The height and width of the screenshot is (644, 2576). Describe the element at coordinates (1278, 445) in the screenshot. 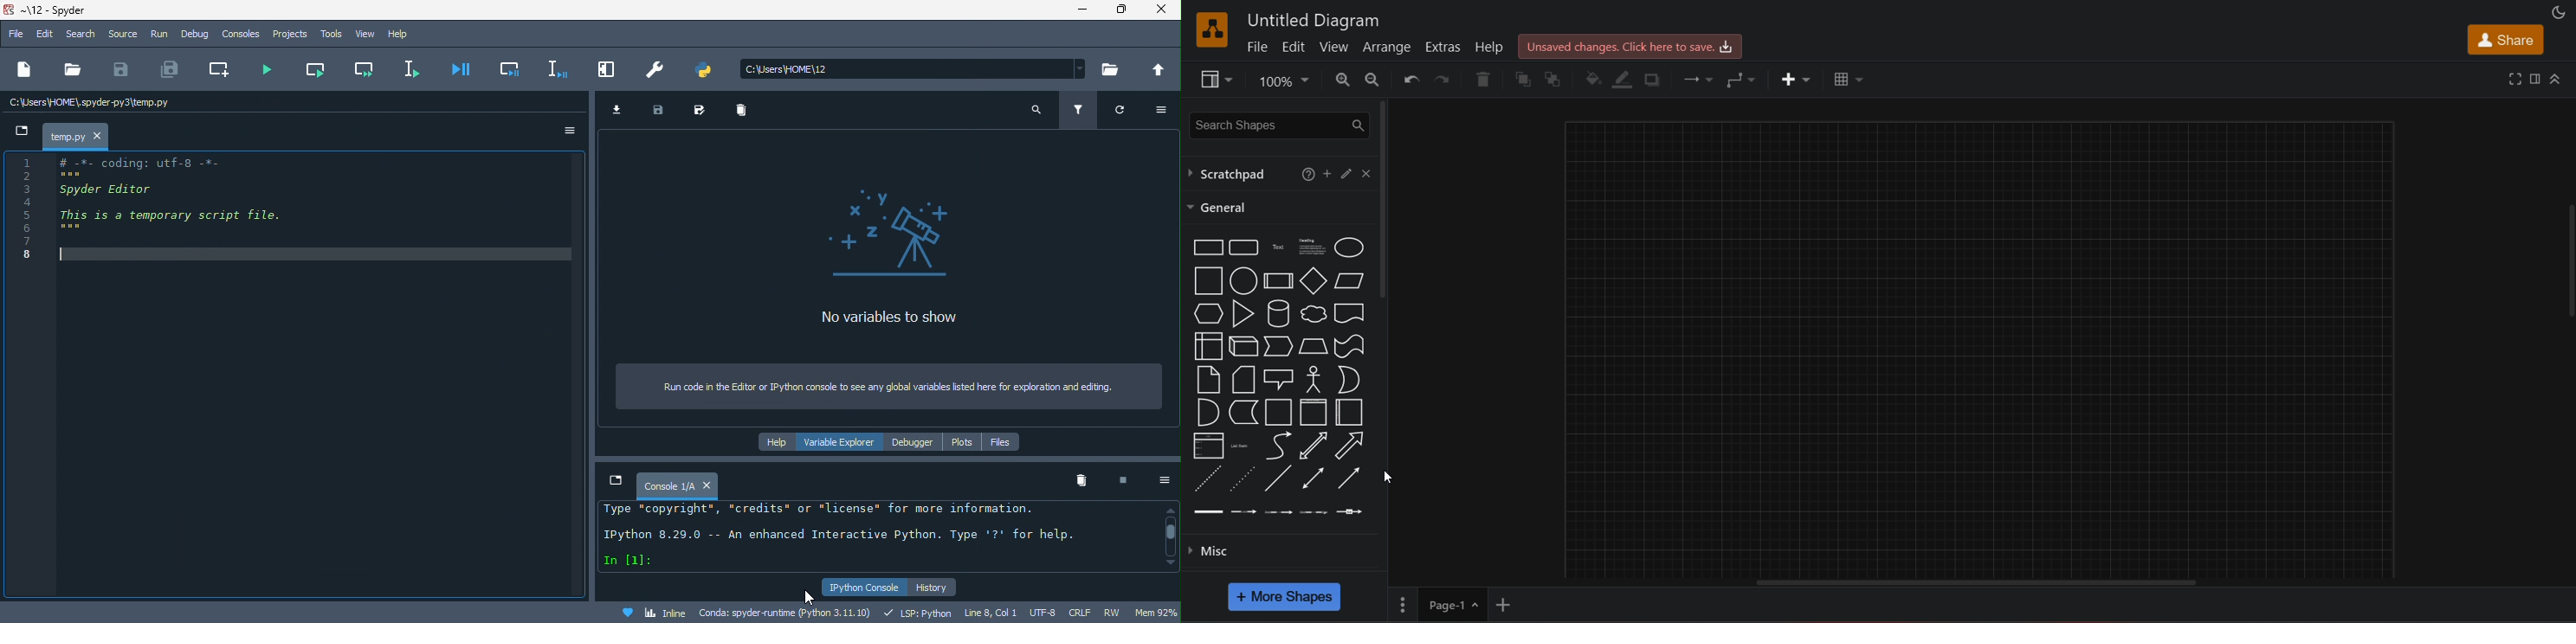

I see `curve` at that location.